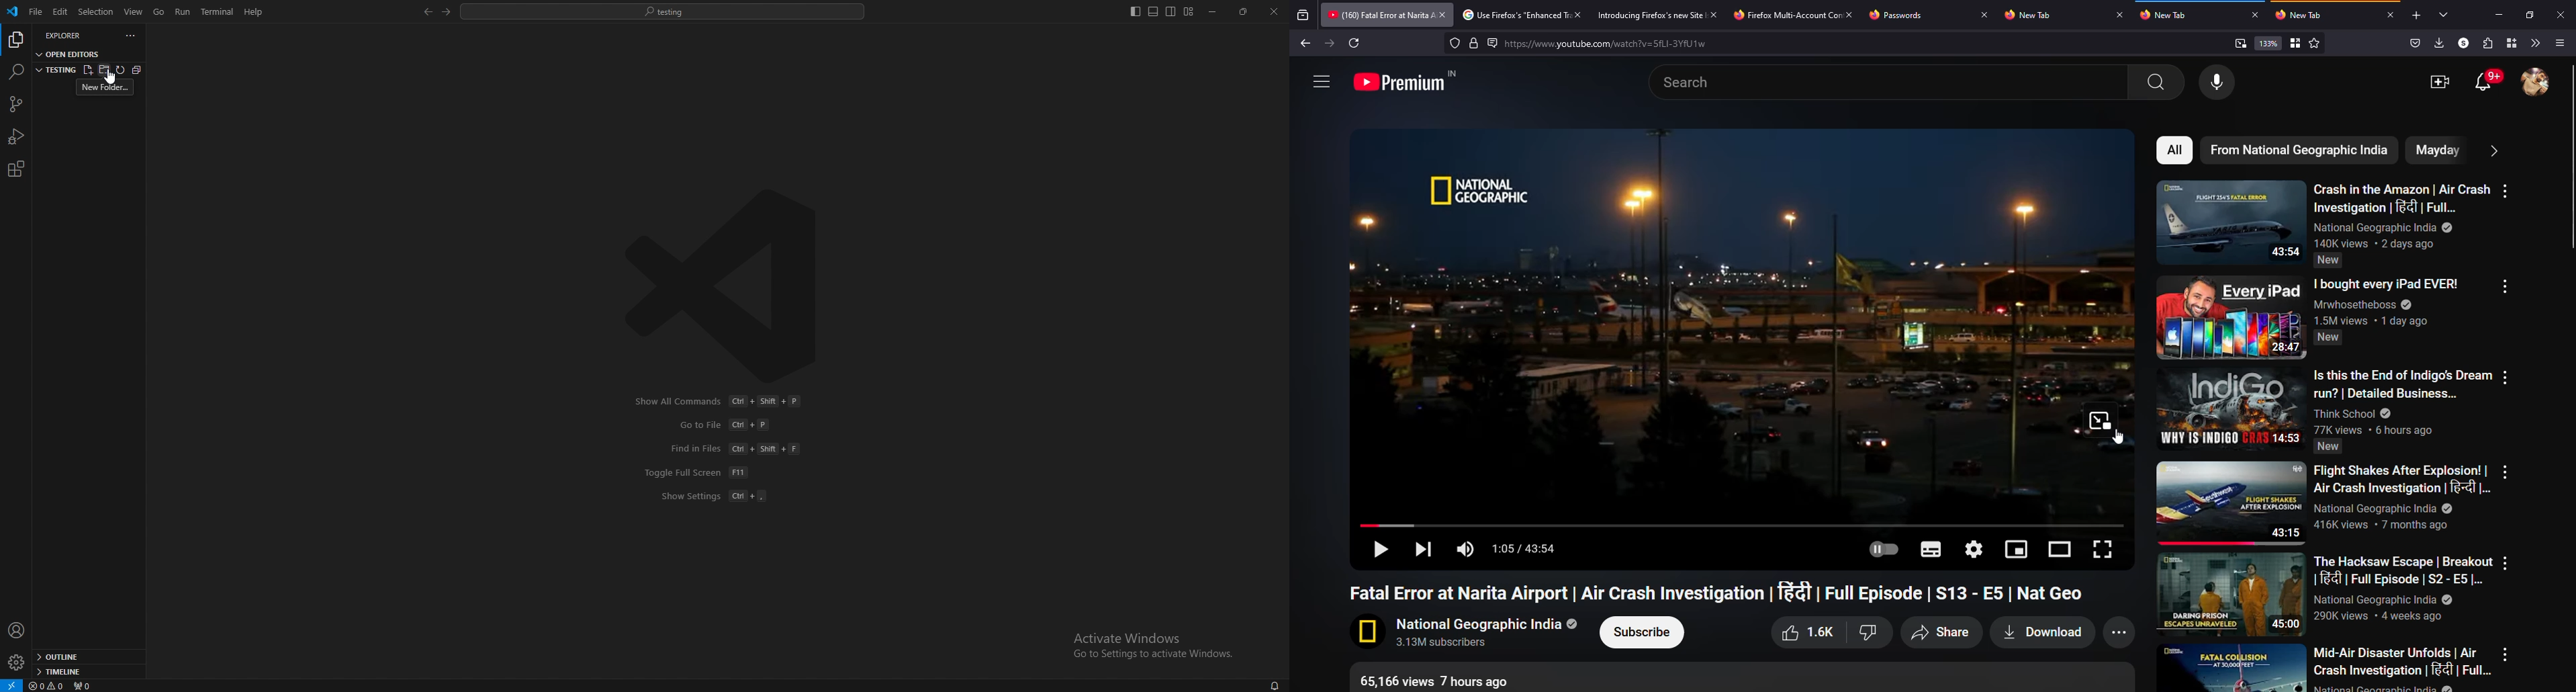 This screenshot has width=2576, height=700. I want to click on file, so click(34, 12).